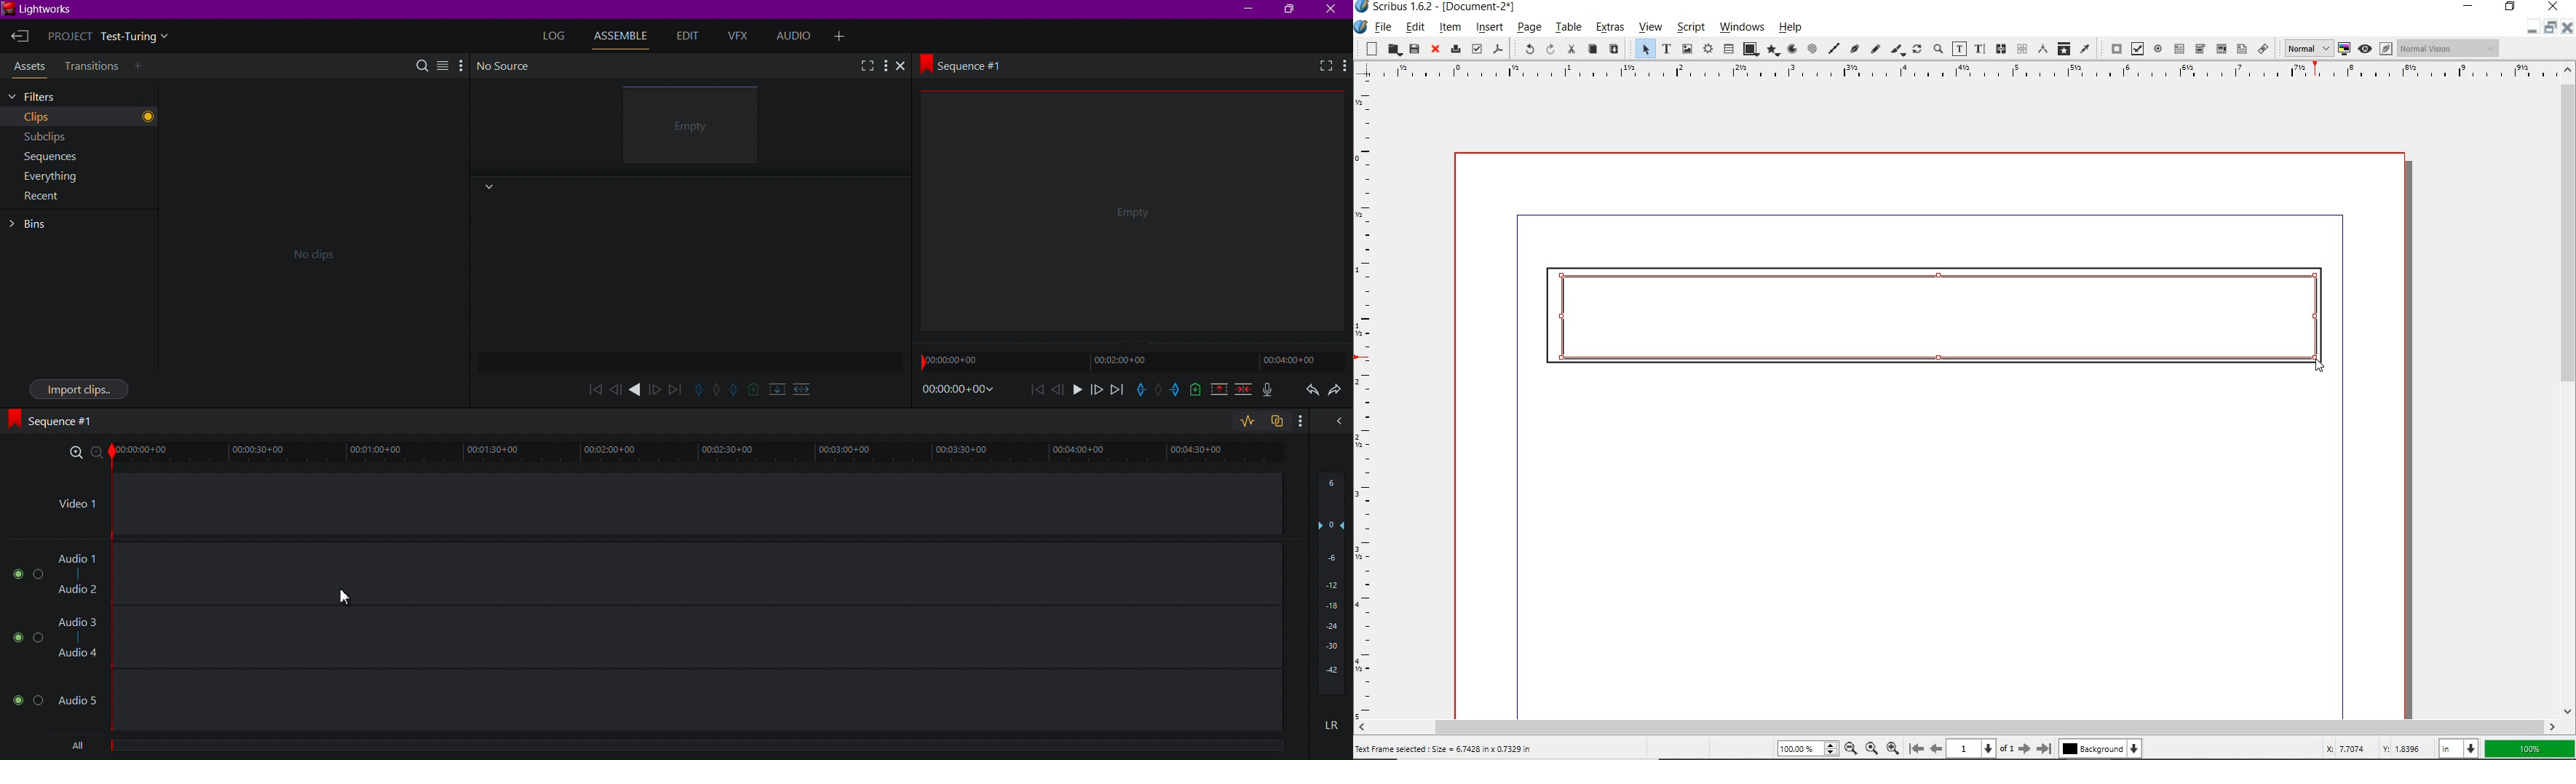 The image size is (2576, 784). What do you see at coordinates (2047, 746) in the screenshot?
I see `move to last` at bounding box center [2047, 746].